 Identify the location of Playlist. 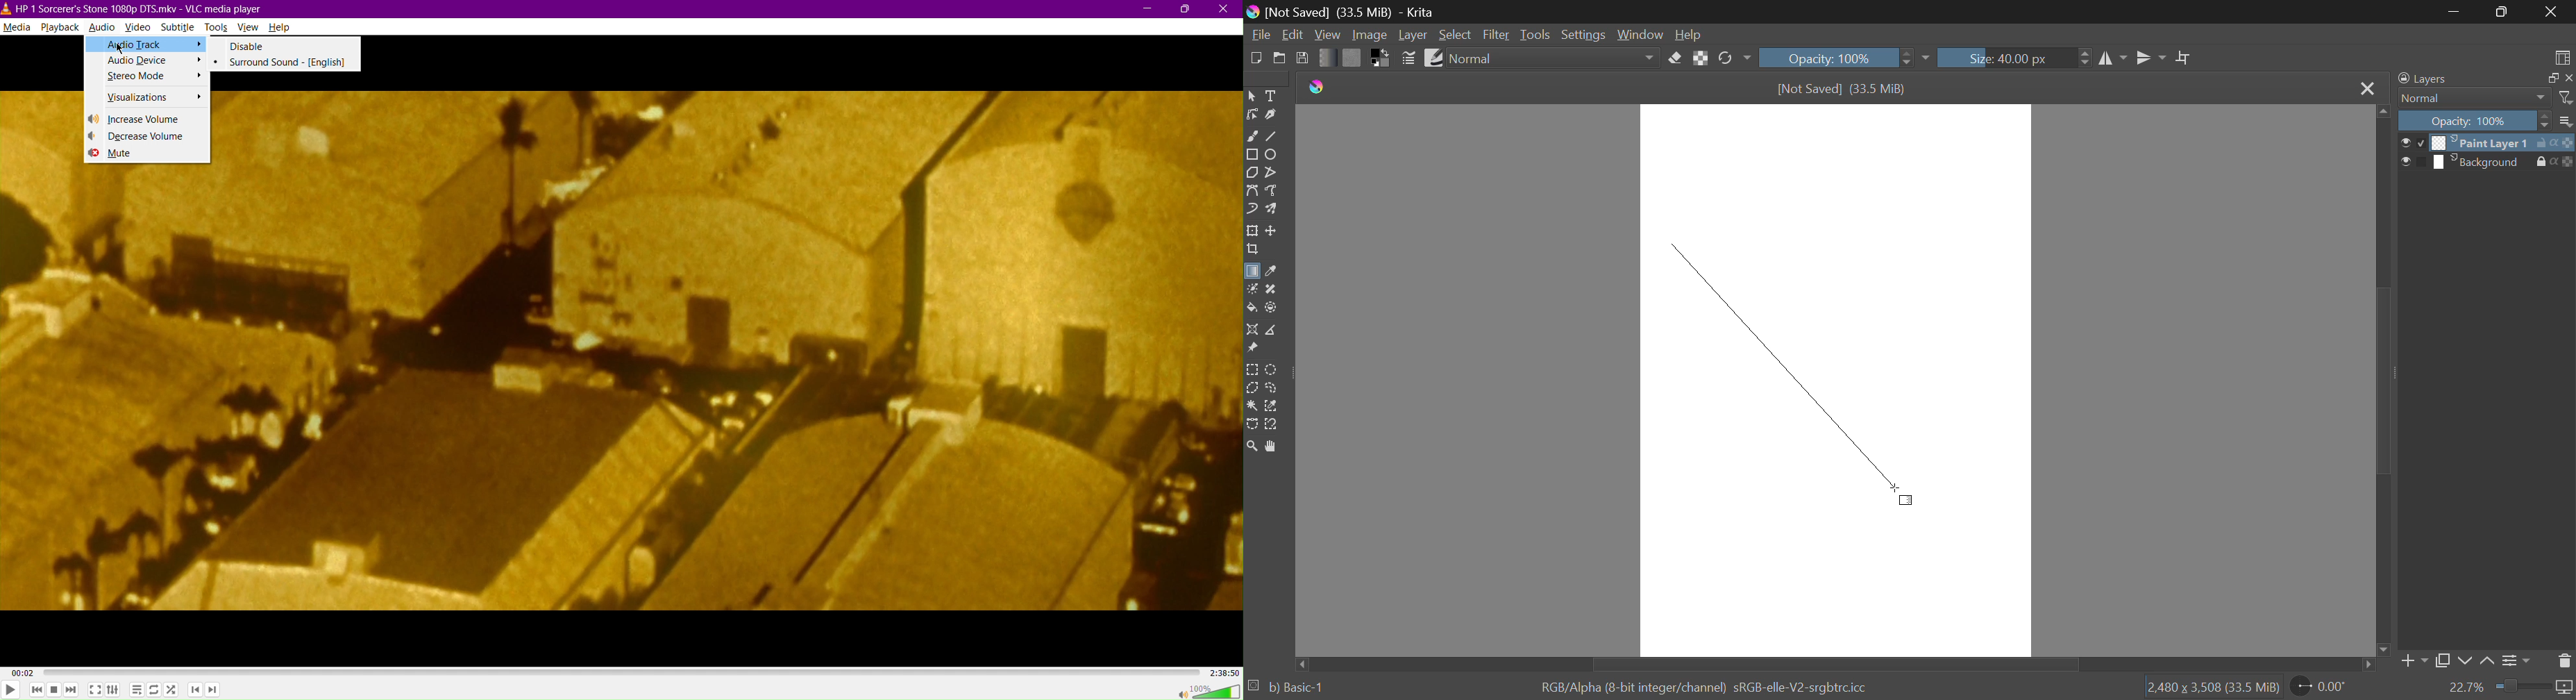
(135, 690).